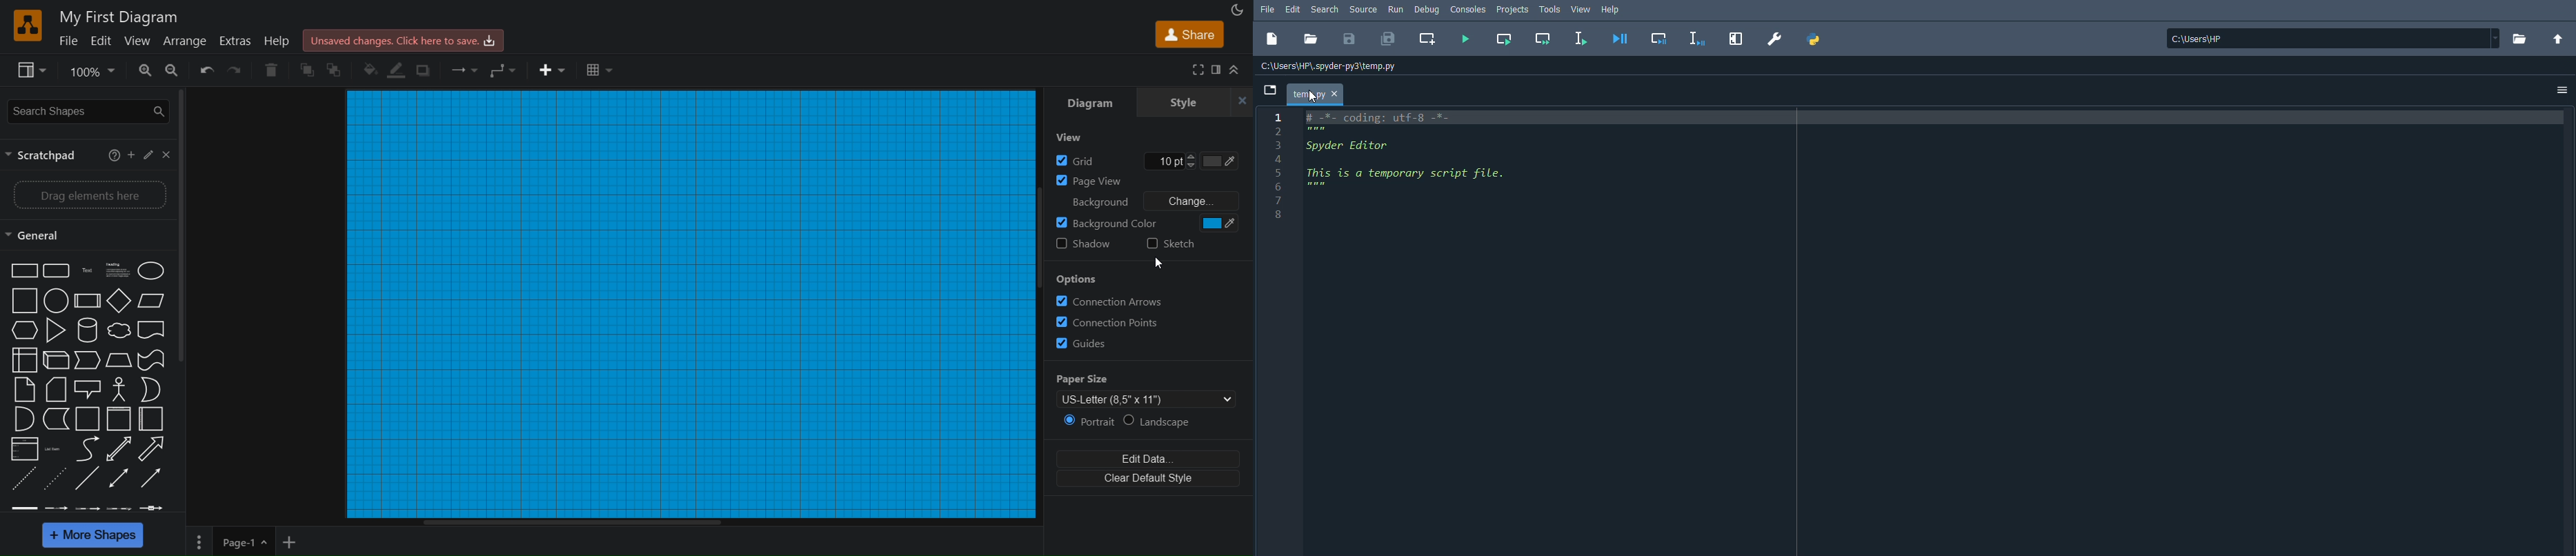 This screenshot has width=2576, height=560. I want to click on Spyder Editor This is a temporary script file, so click(1418, 166).